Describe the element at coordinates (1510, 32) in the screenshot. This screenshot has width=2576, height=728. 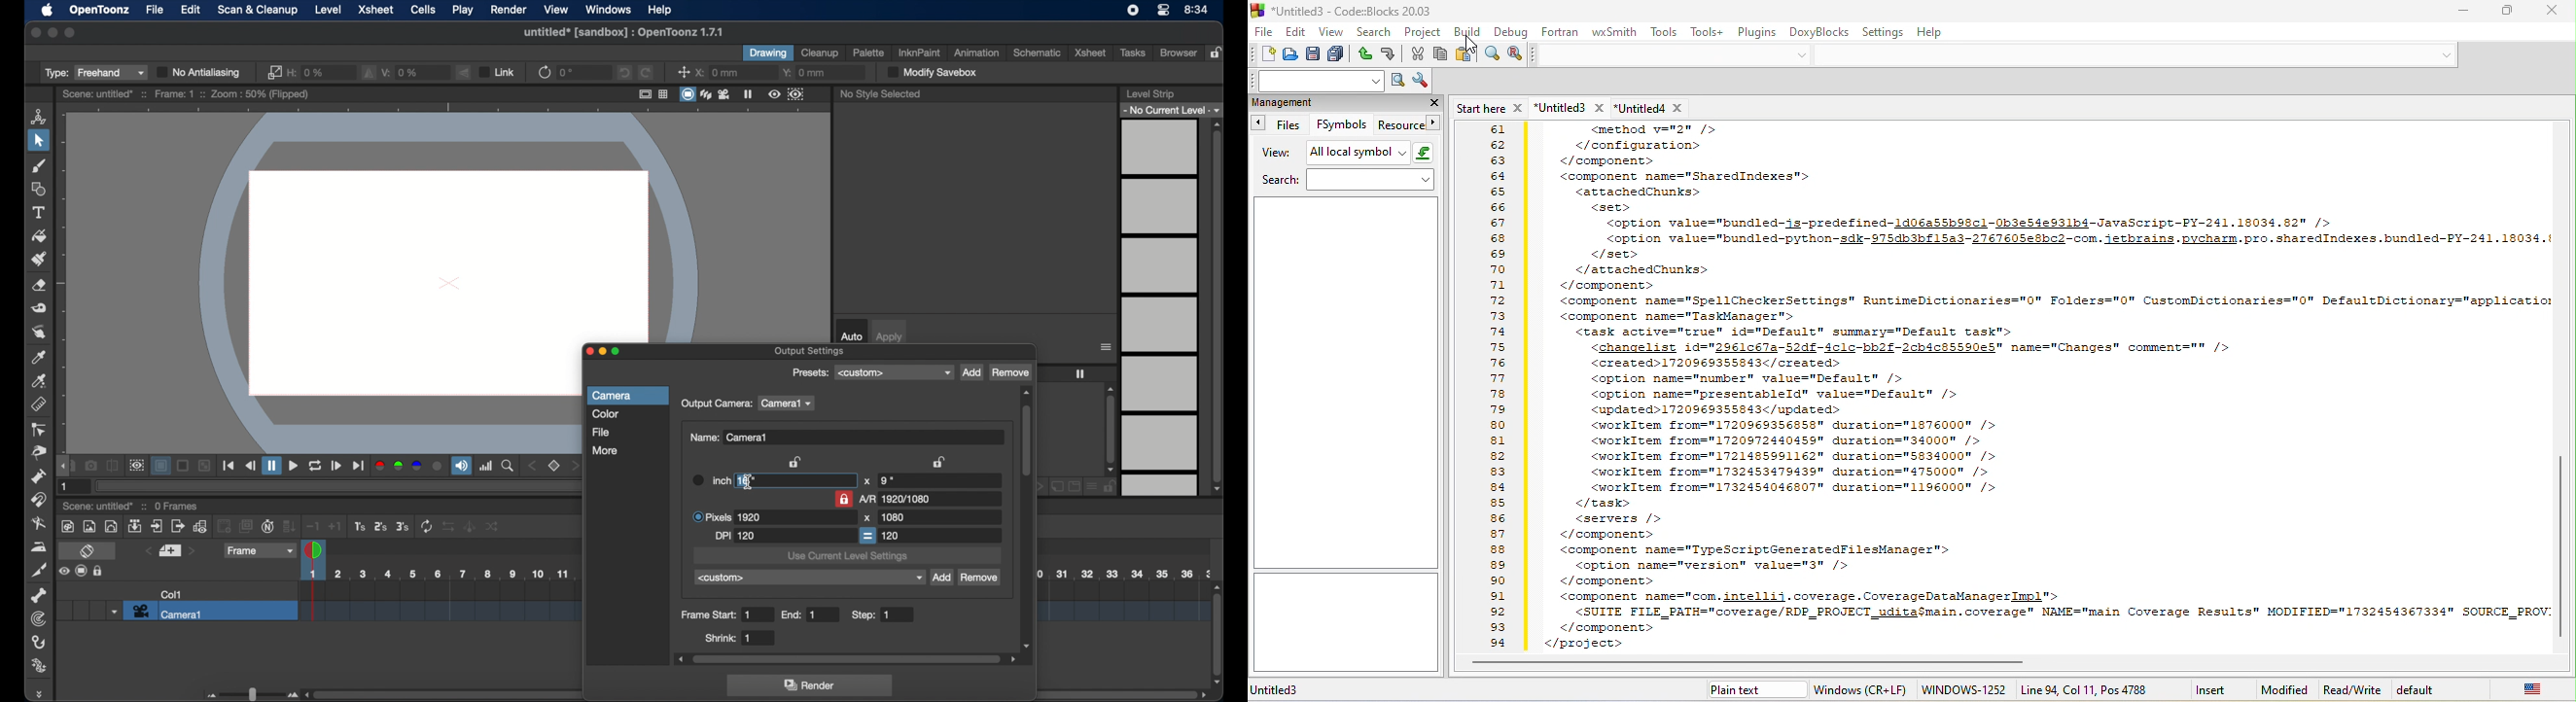
I see `debug` at that location.